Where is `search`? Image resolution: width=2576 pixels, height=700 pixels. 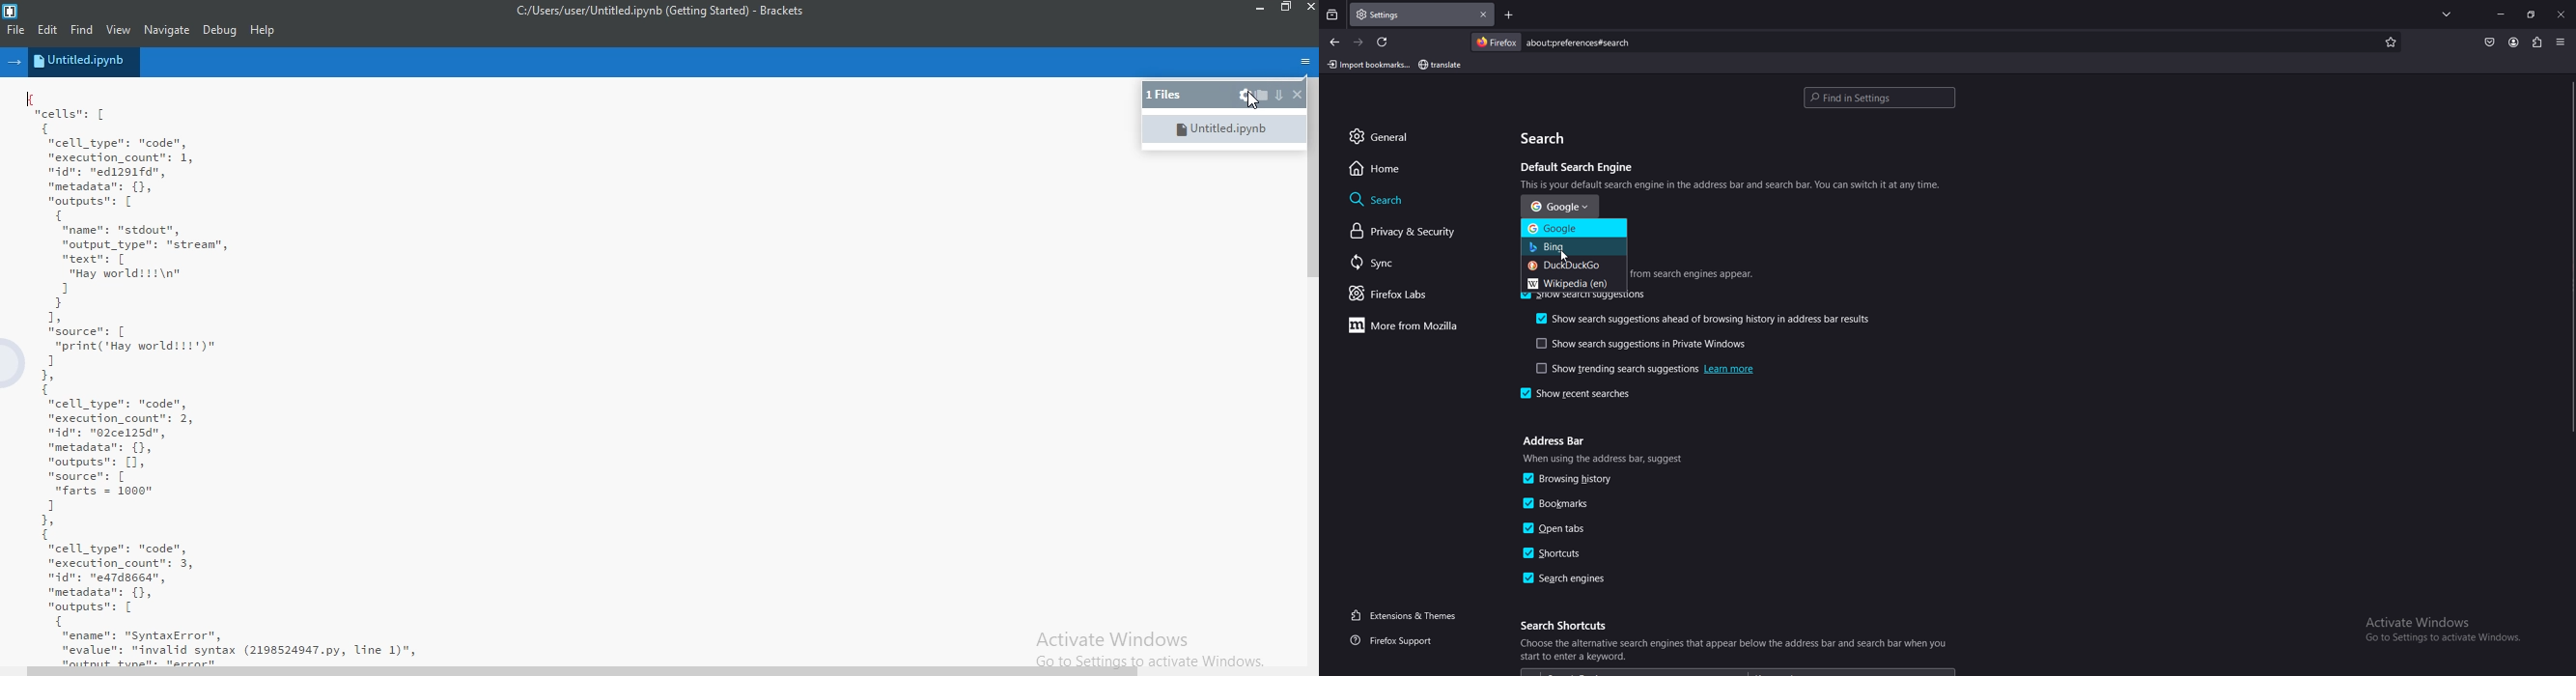 search is located at coordinates (1549, 138).